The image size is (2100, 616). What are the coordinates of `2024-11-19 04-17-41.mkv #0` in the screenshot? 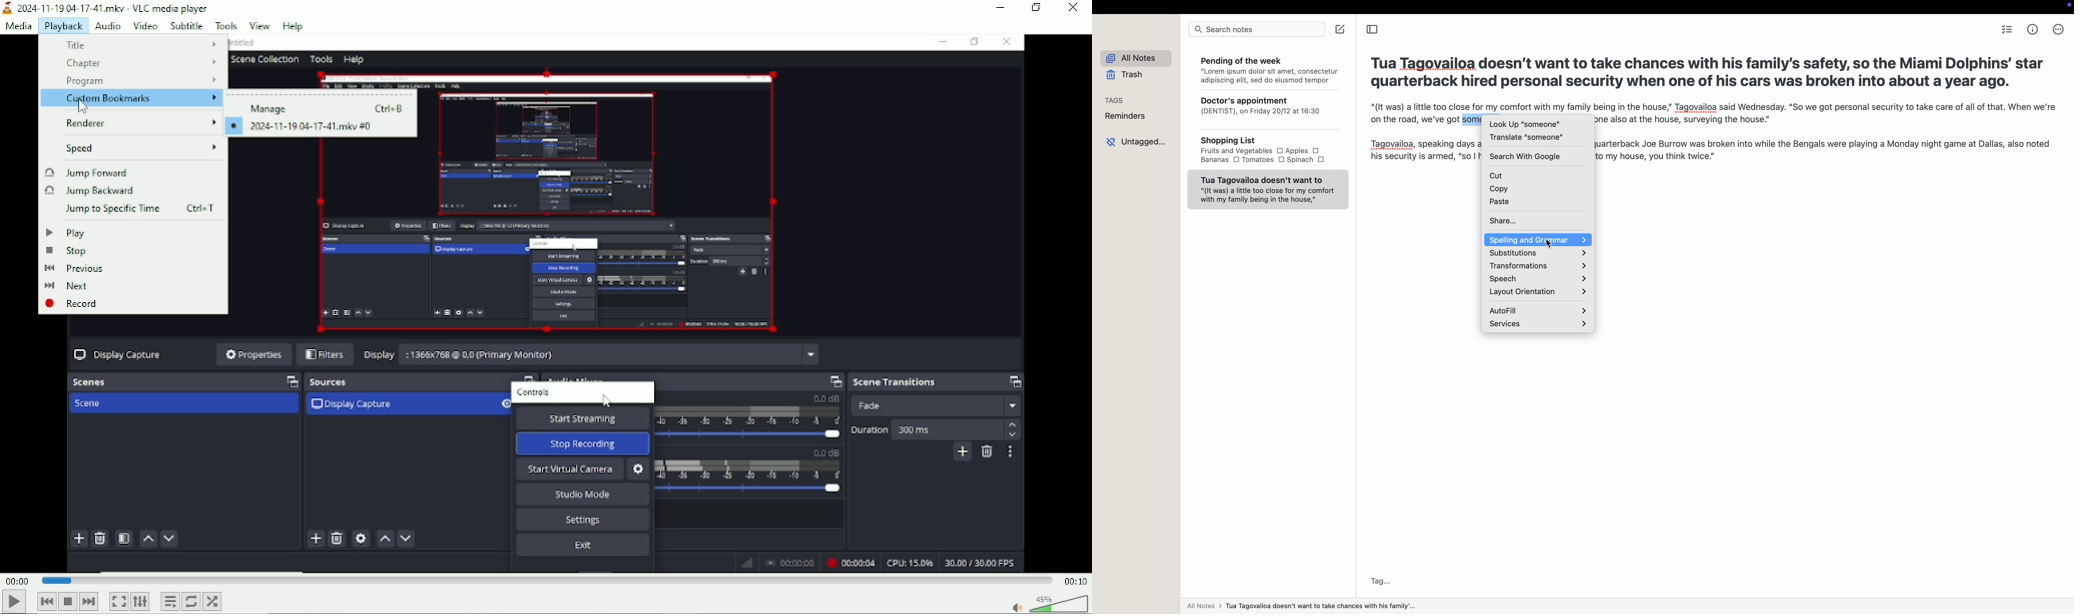 It's located at (302, 127).